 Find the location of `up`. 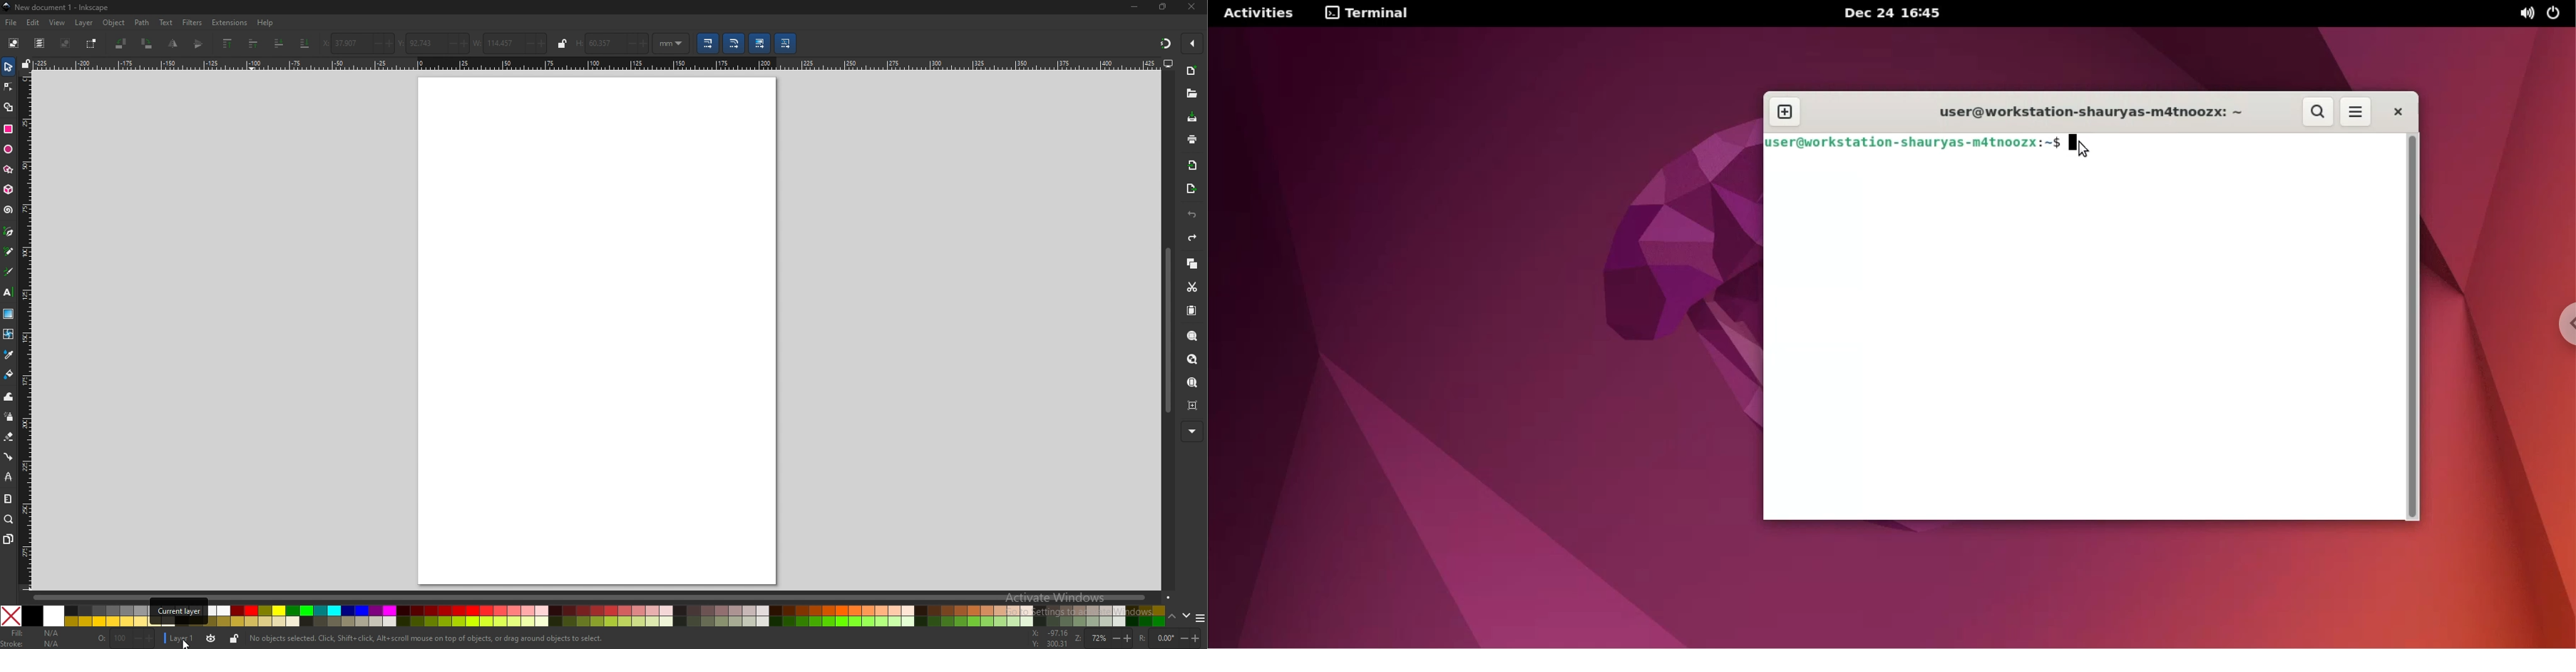

up is located at coordinates (1172, 617).